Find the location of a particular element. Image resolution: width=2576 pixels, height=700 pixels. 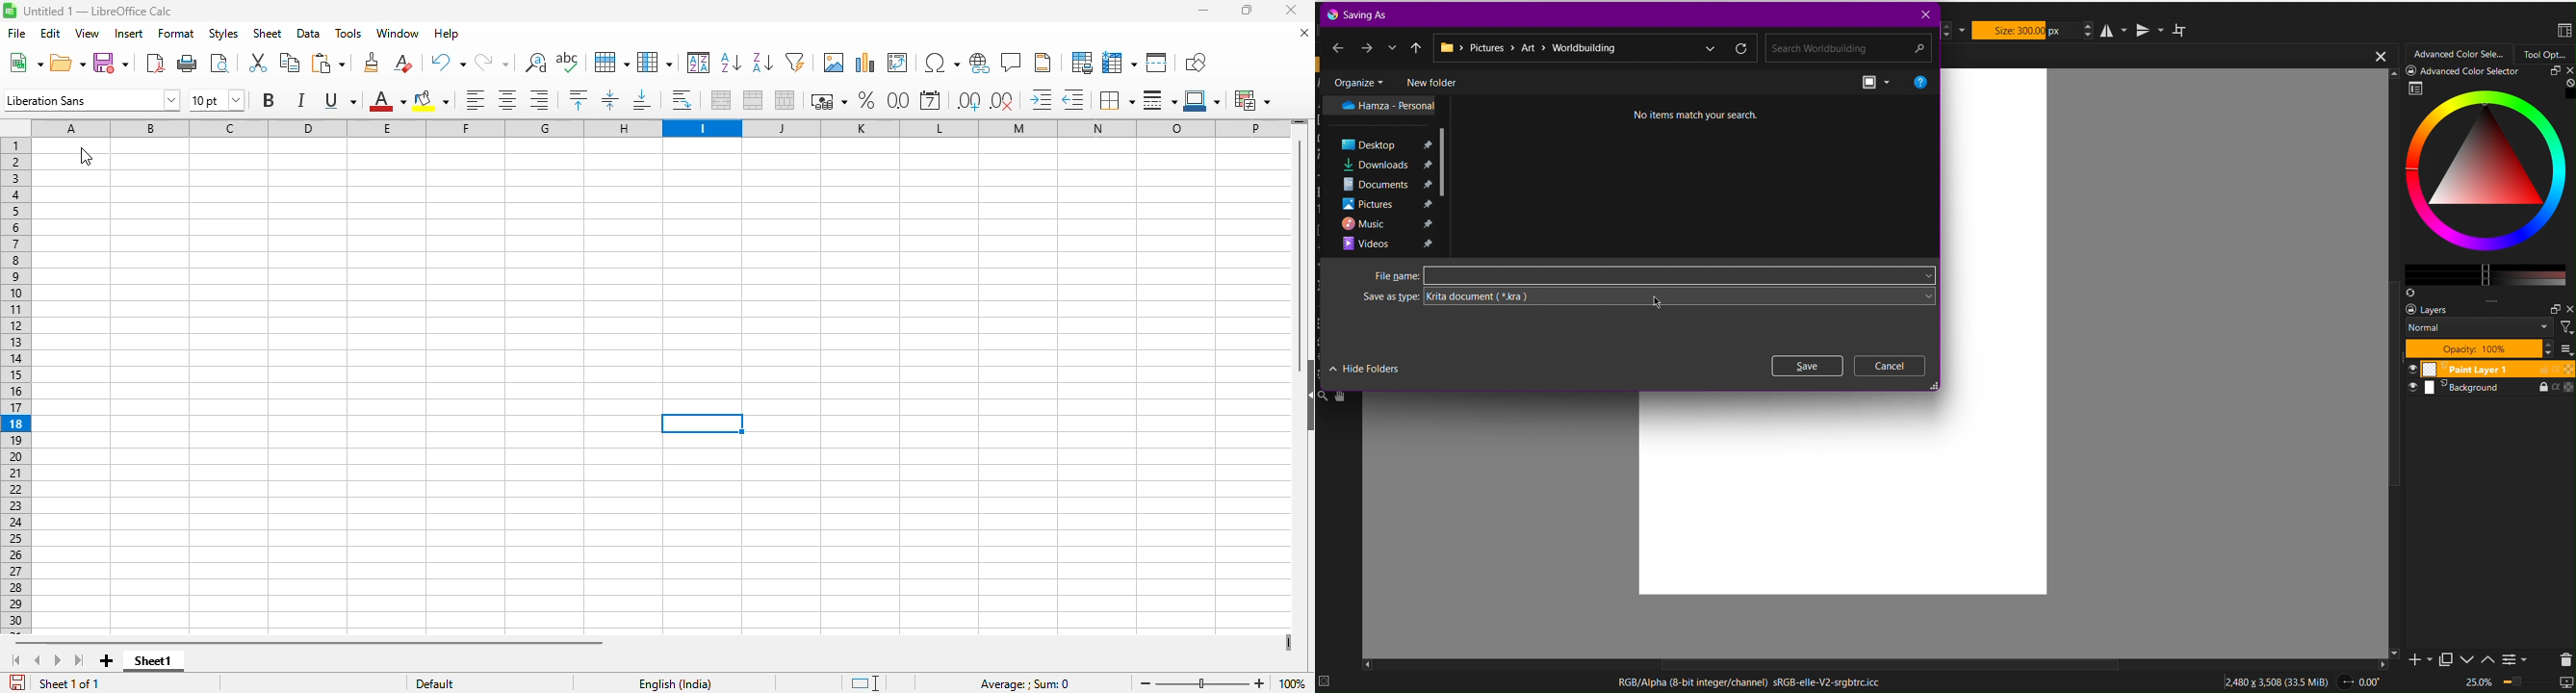

format as number is located at coordinates (899, 101).